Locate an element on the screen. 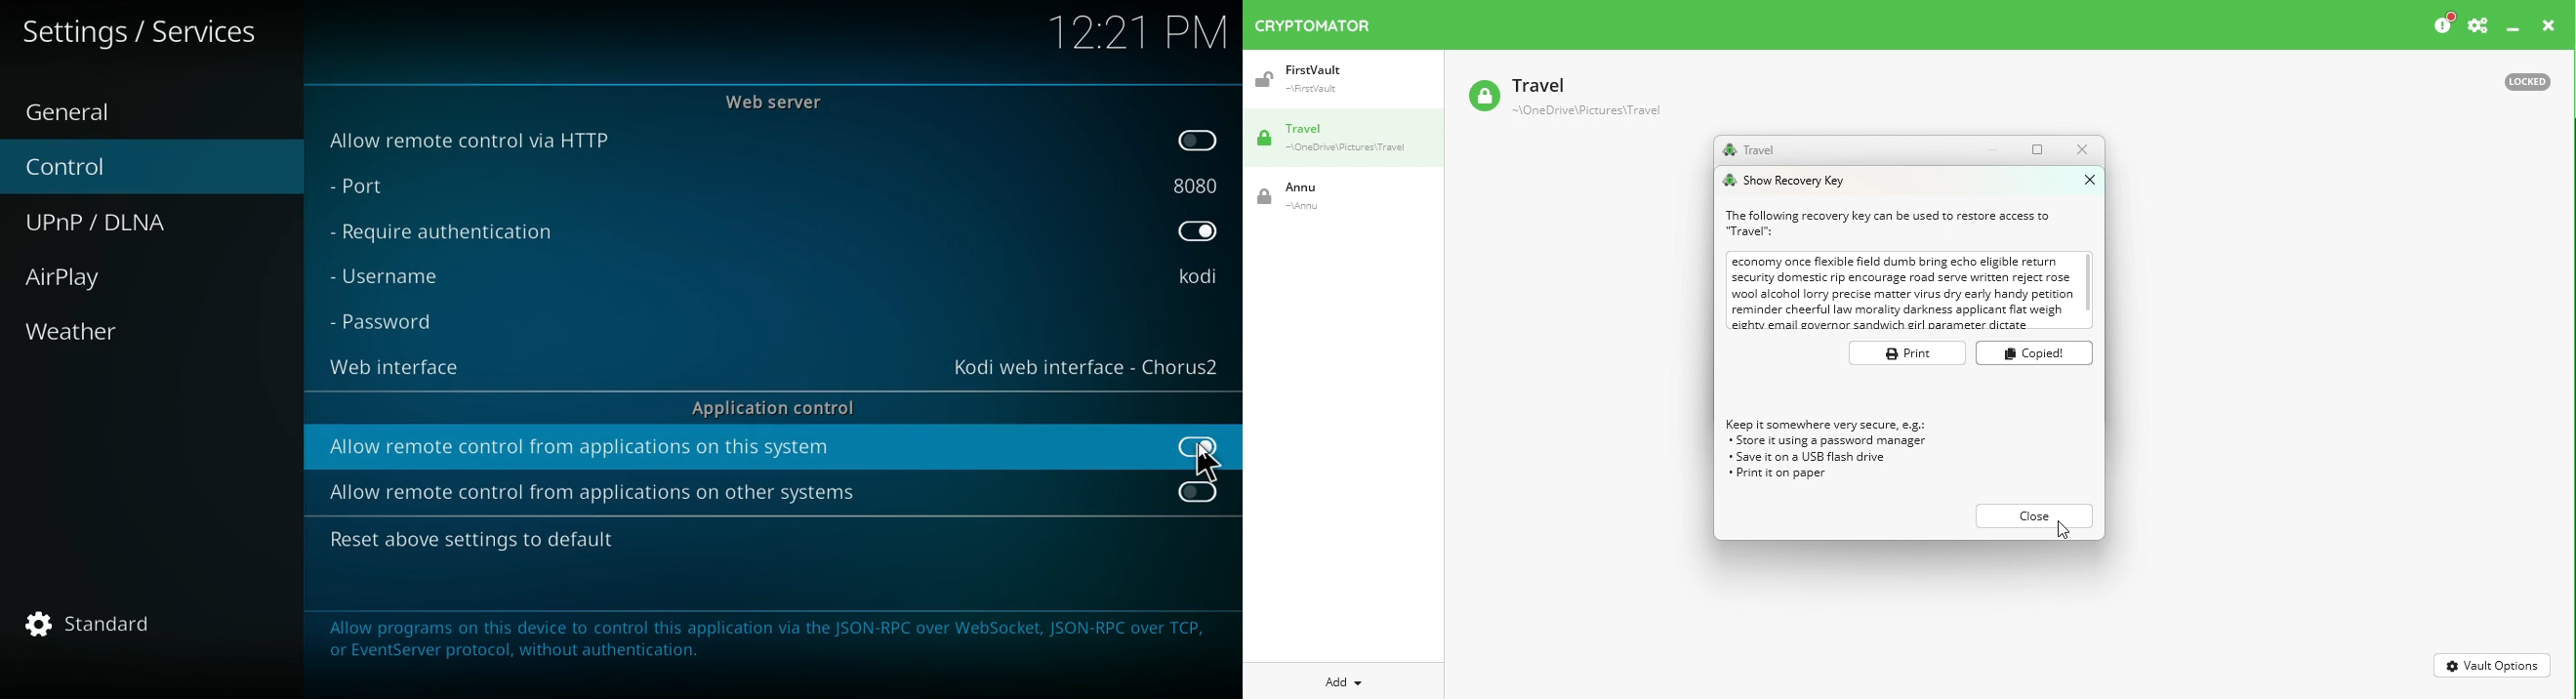  airplay is located at coordinates (154, 282).